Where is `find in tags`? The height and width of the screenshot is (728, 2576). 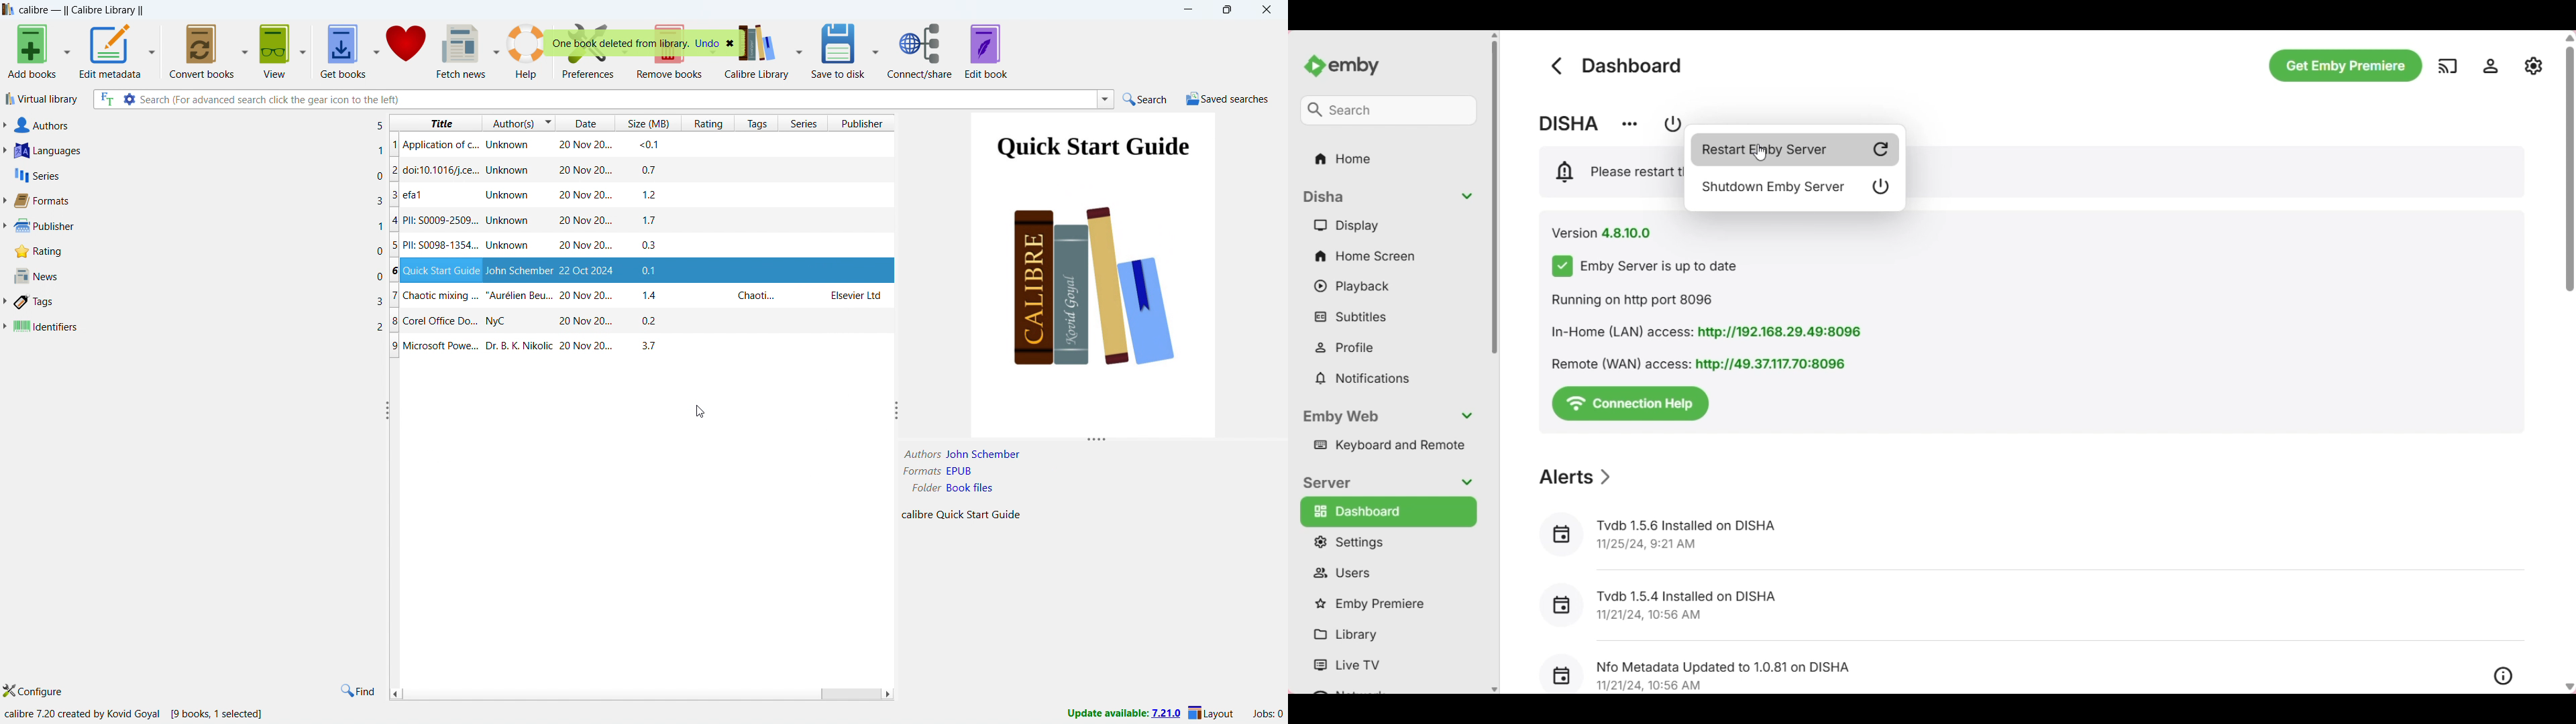
find in tags is located at coordinates (358, 691).